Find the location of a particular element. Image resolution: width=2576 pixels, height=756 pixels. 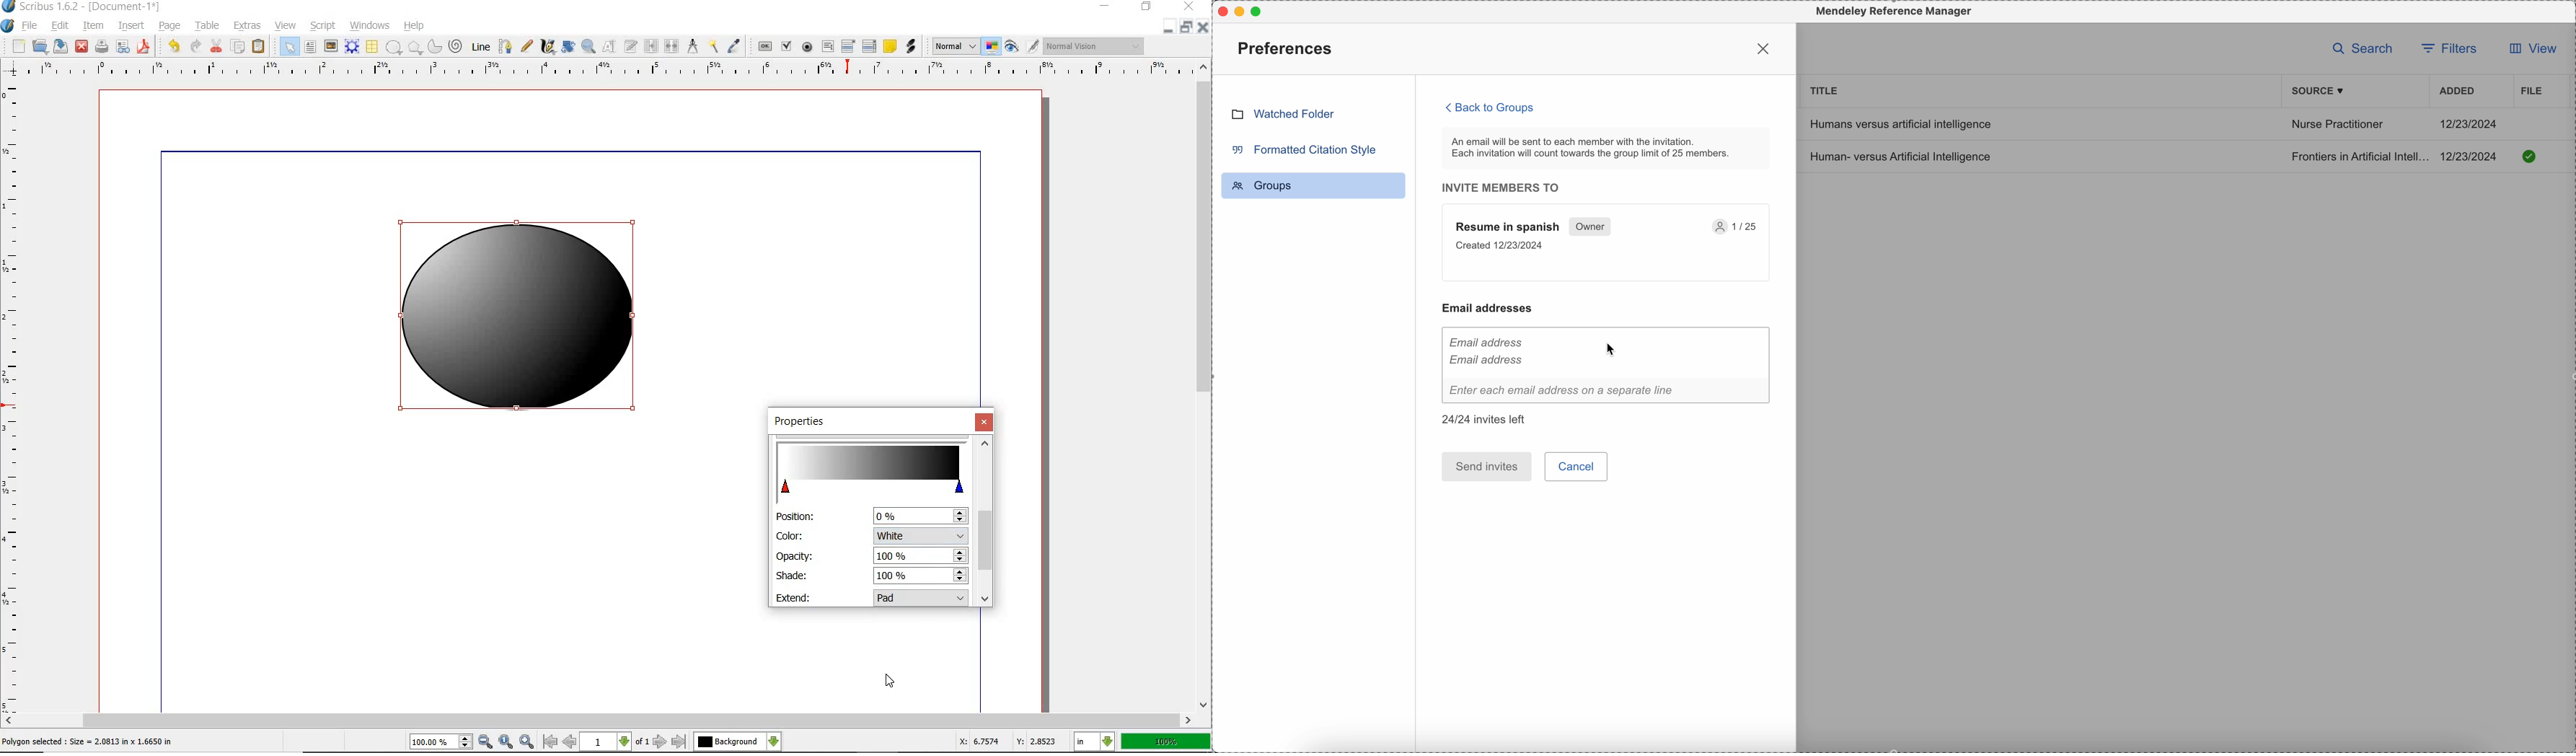

FREEHAND LINE is located at coordinates (527, 45).